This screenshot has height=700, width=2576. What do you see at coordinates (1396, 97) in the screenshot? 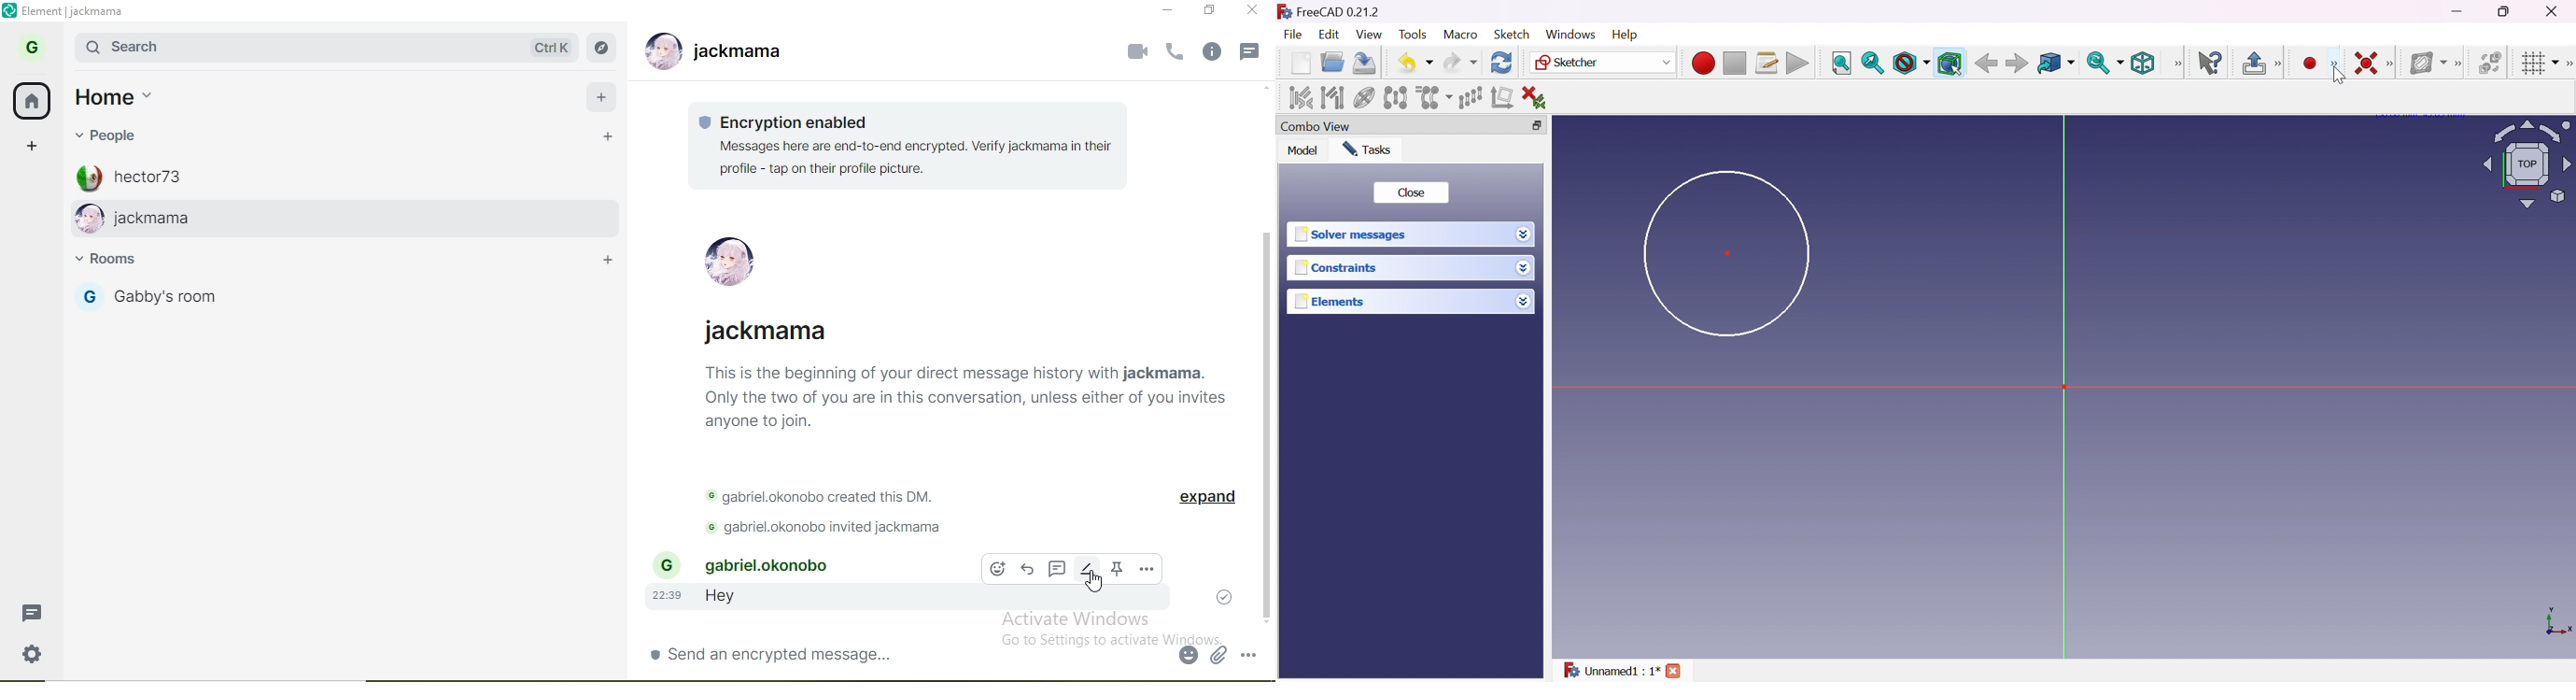
I see `Symmetry` at bounding box center [1396, 97].